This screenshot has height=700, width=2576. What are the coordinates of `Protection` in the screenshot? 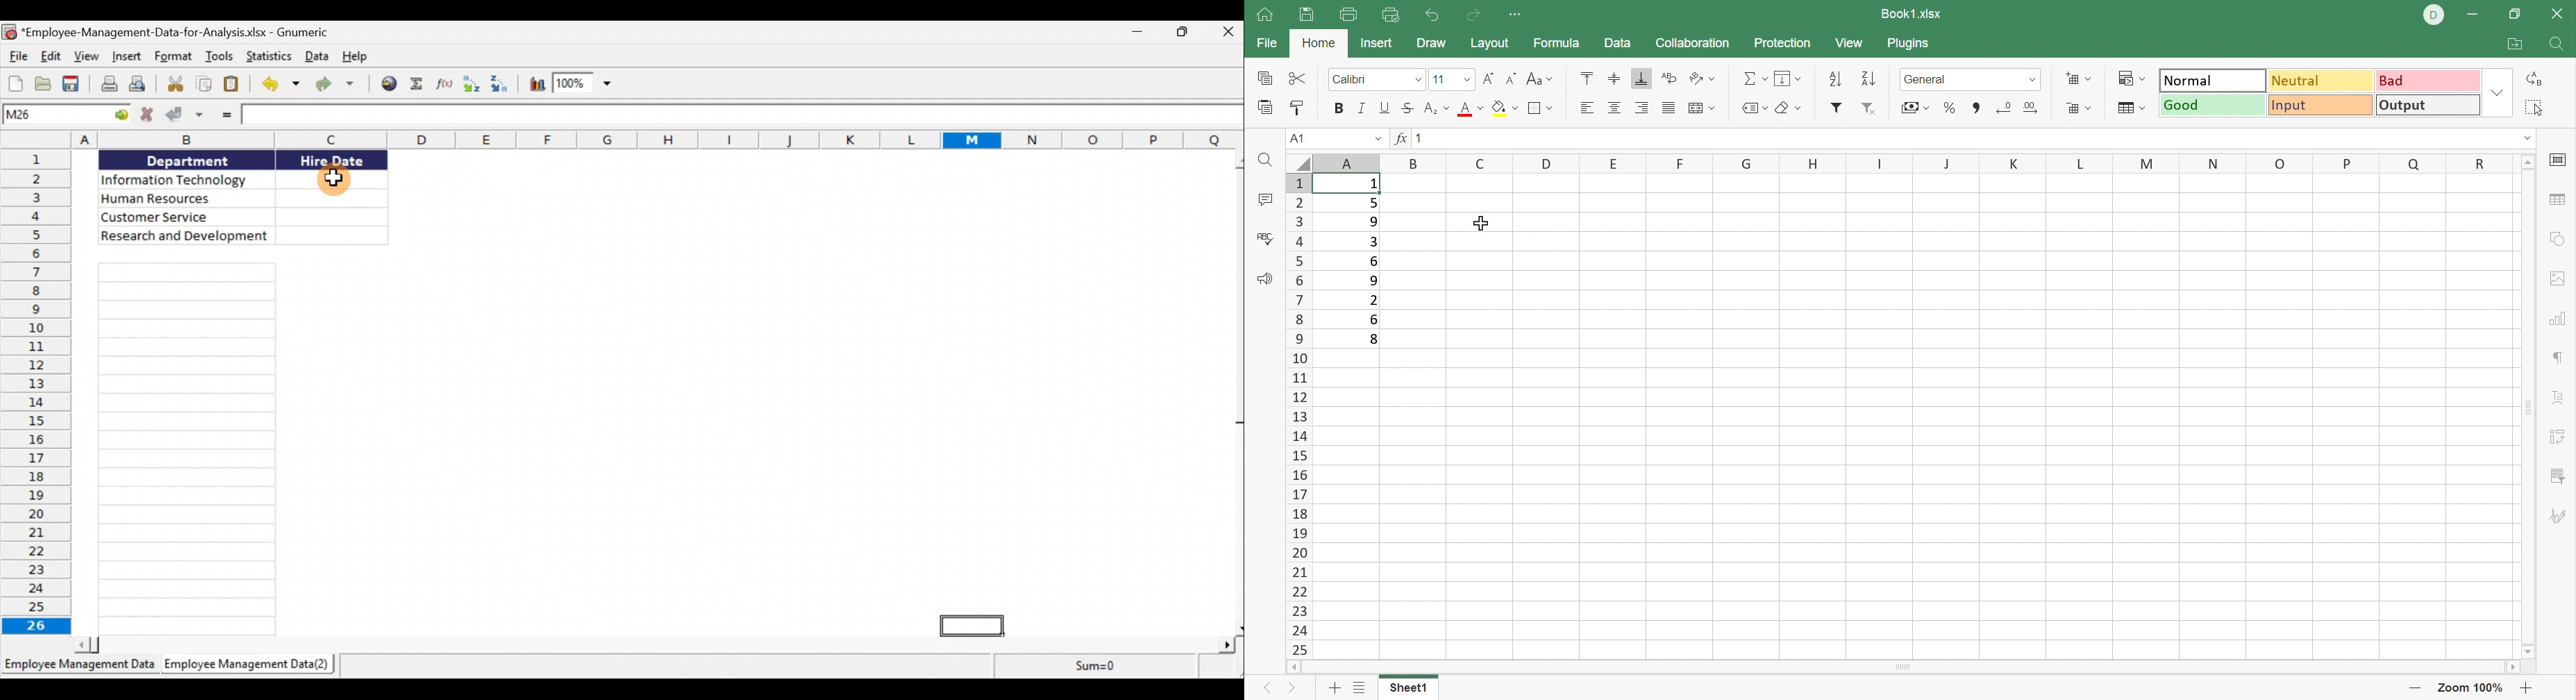 It's located at (1782, 44).